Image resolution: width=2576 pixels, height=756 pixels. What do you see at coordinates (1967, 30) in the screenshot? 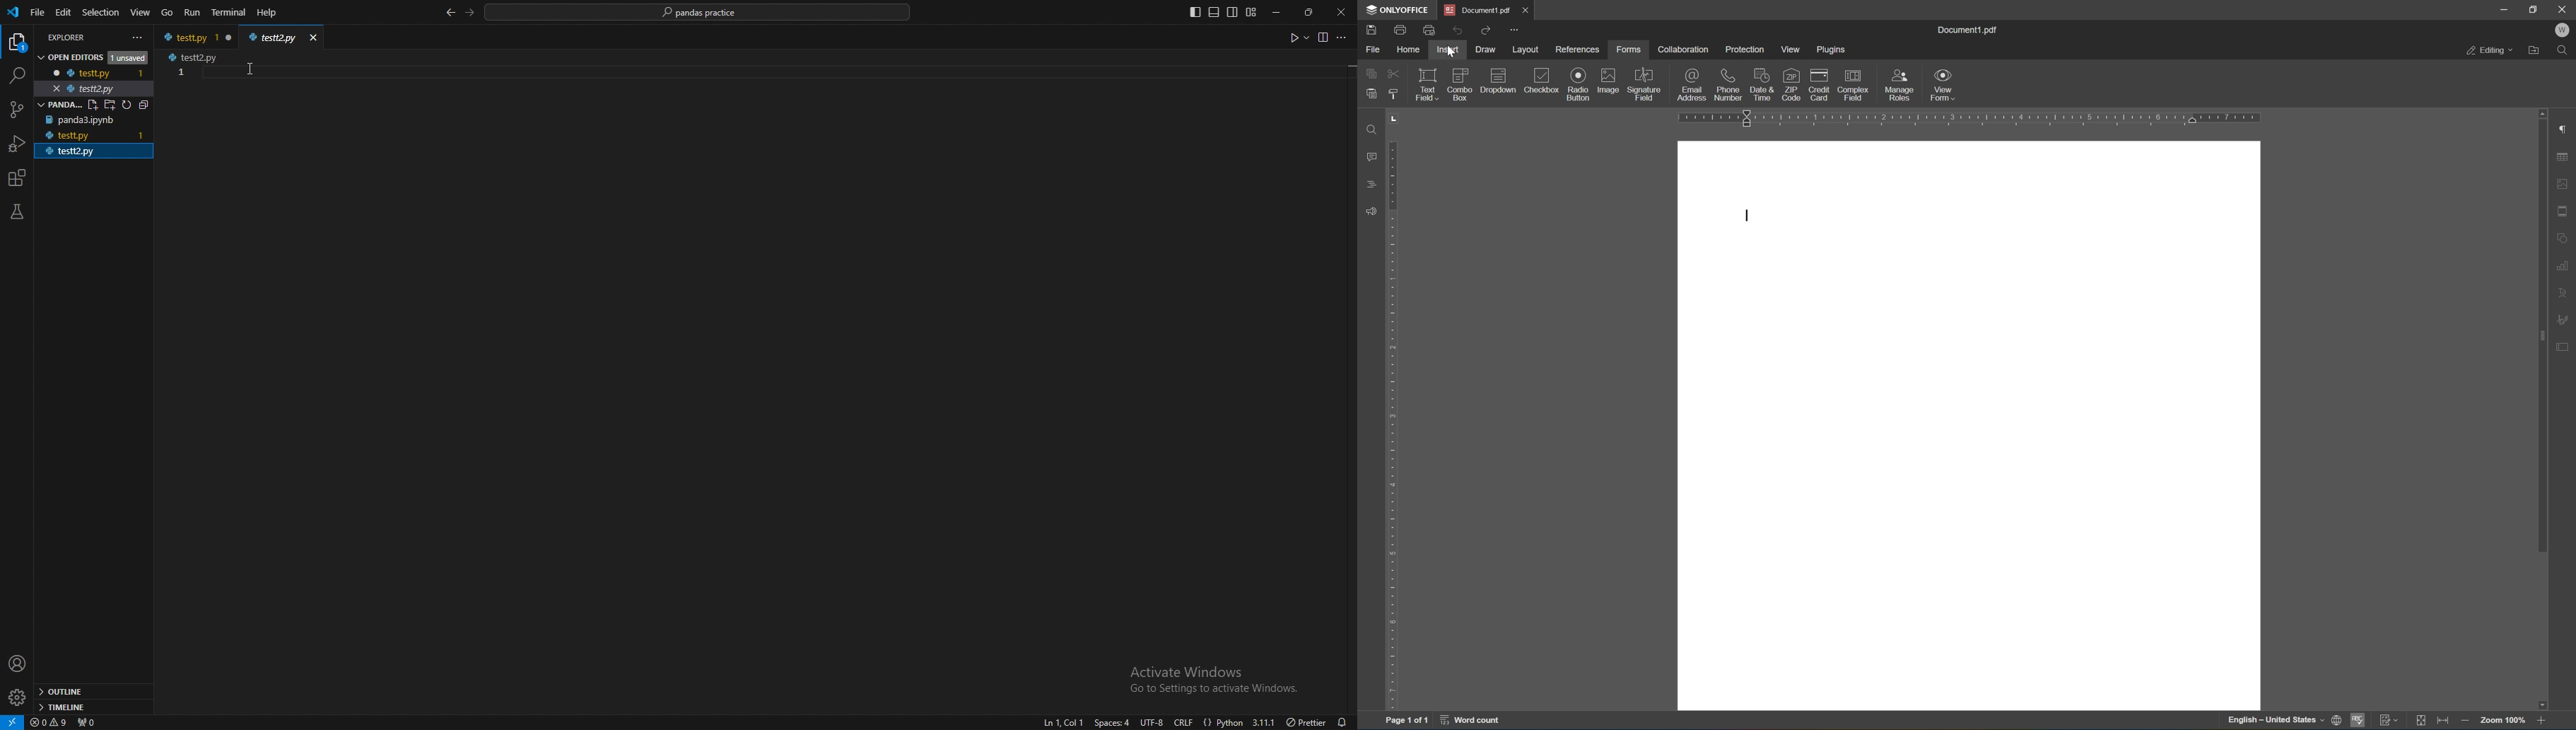
I see `document1.pdf` at bounding box center [1967, 30].